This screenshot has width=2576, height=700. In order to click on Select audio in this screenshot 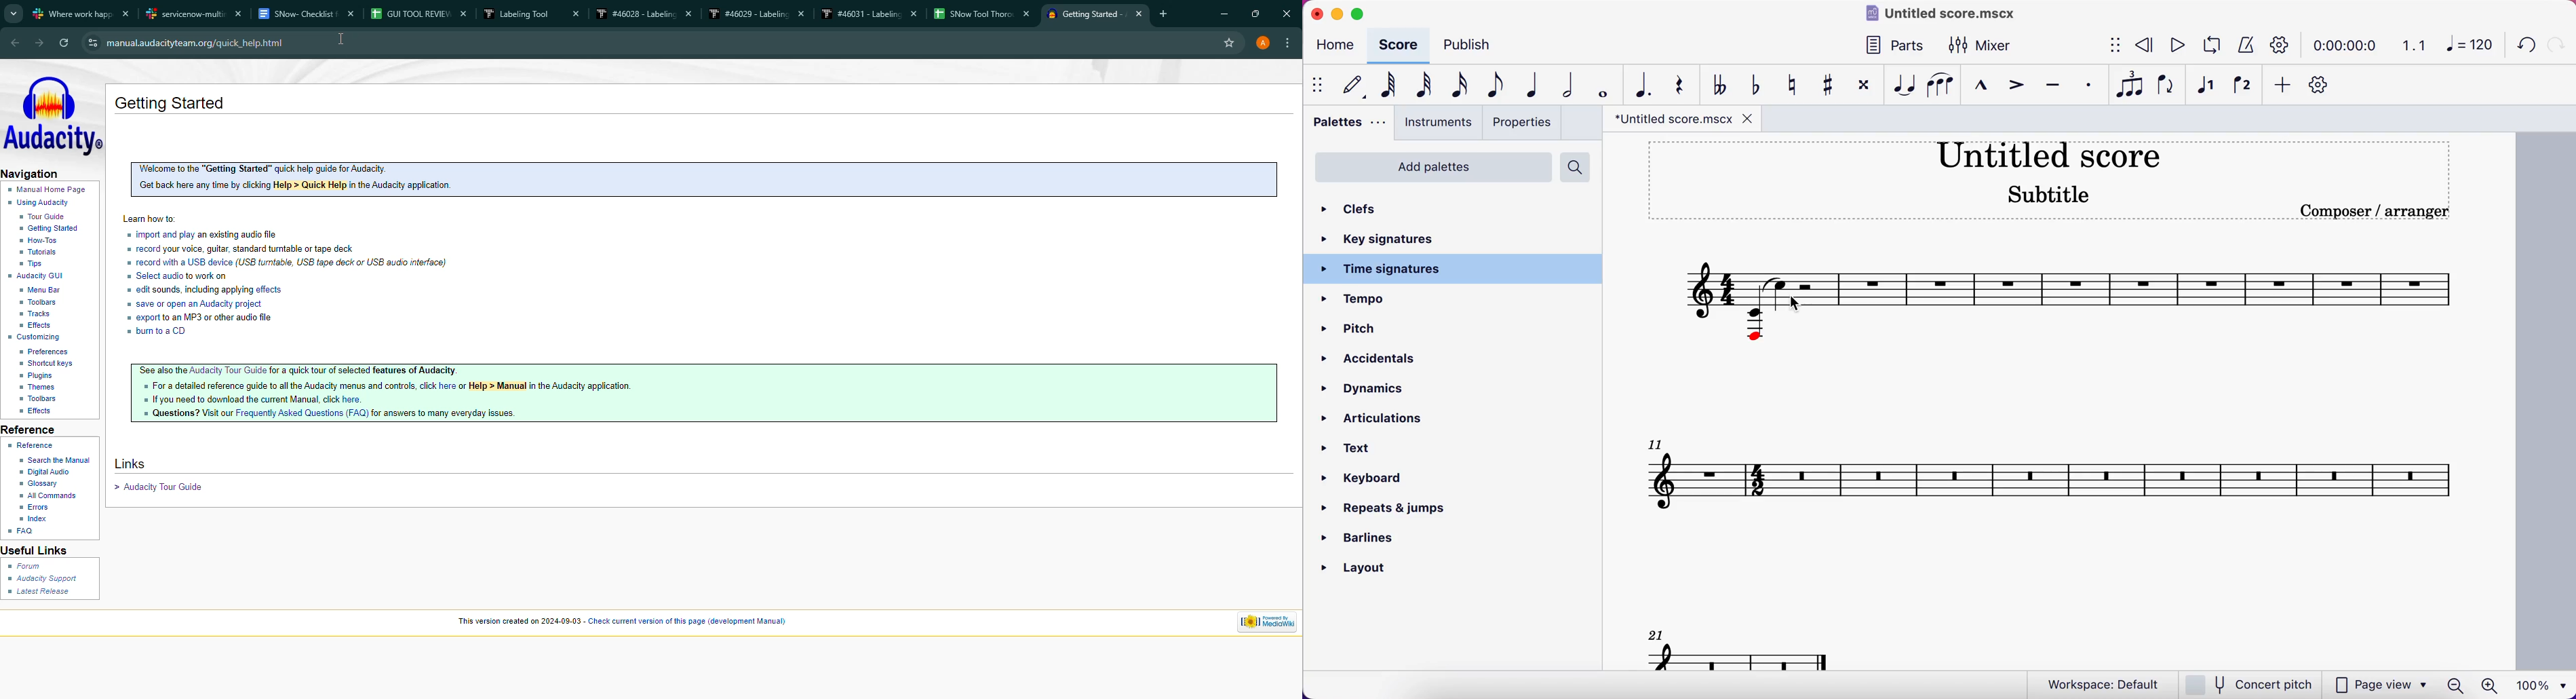, I will do `click(154, 277)`.